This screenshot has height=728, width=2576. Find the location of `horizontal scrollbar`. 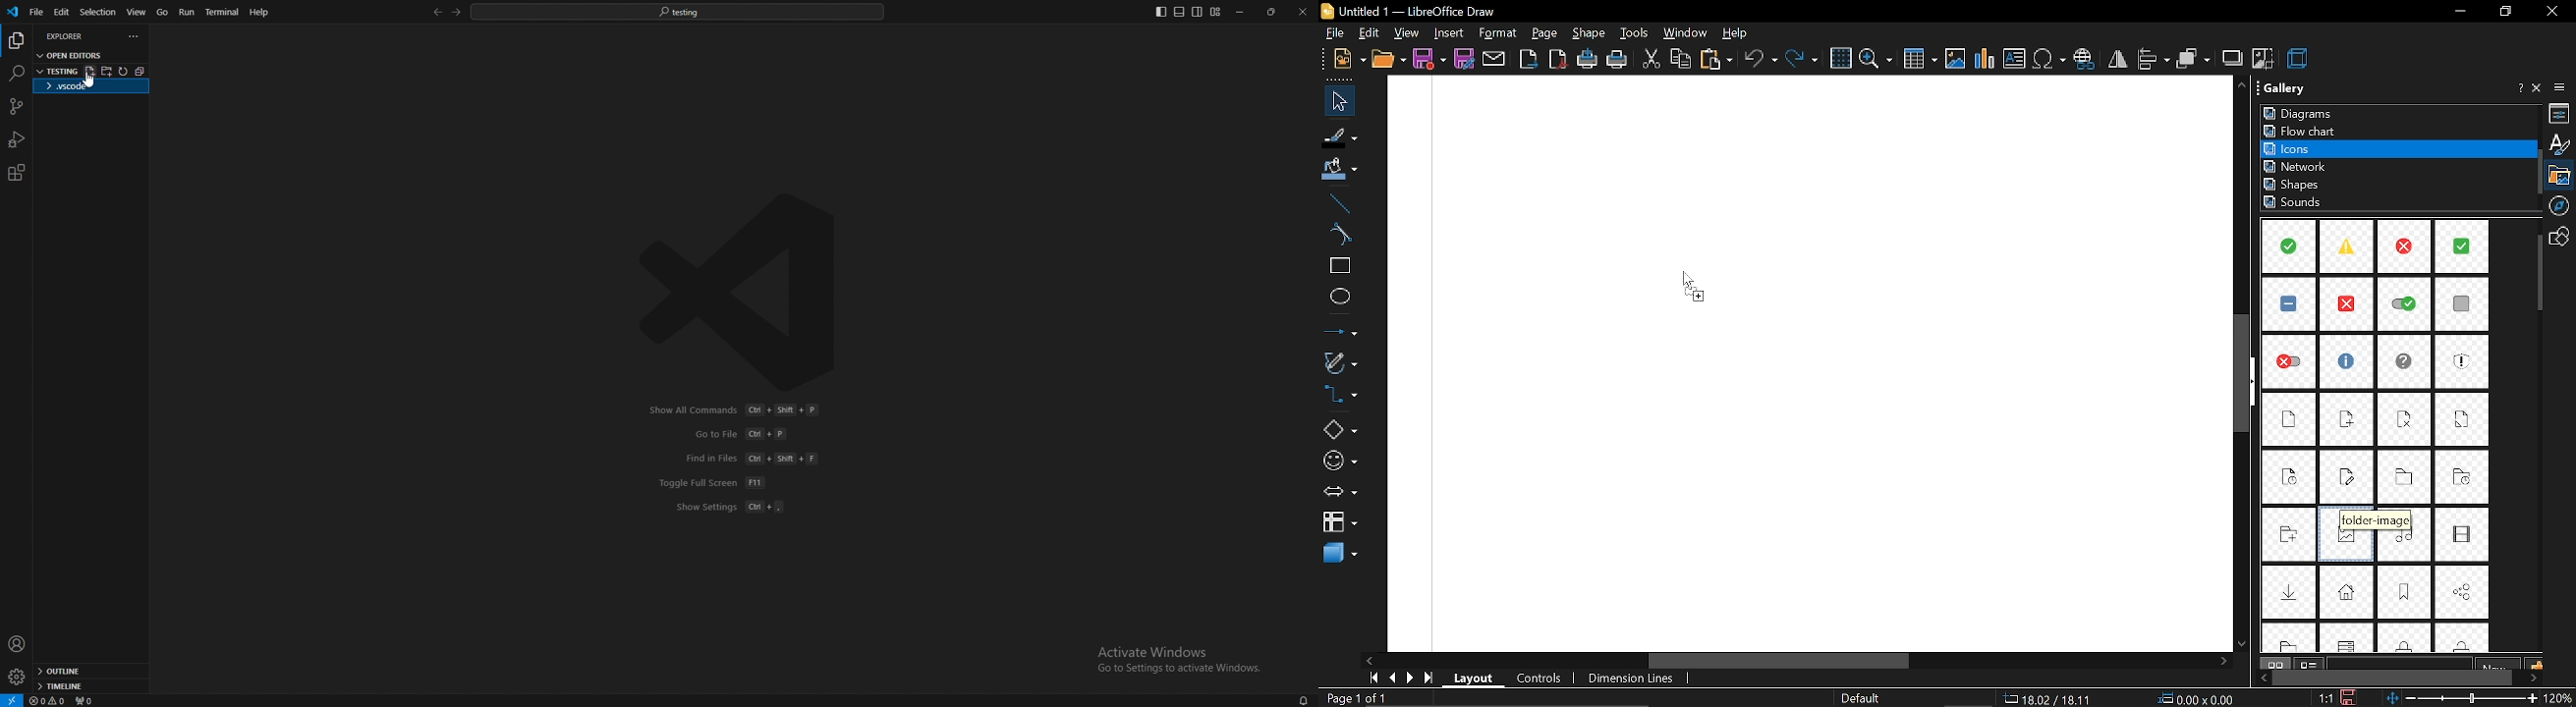

horizontal scrollbar is located at coordinates (2393, 678).